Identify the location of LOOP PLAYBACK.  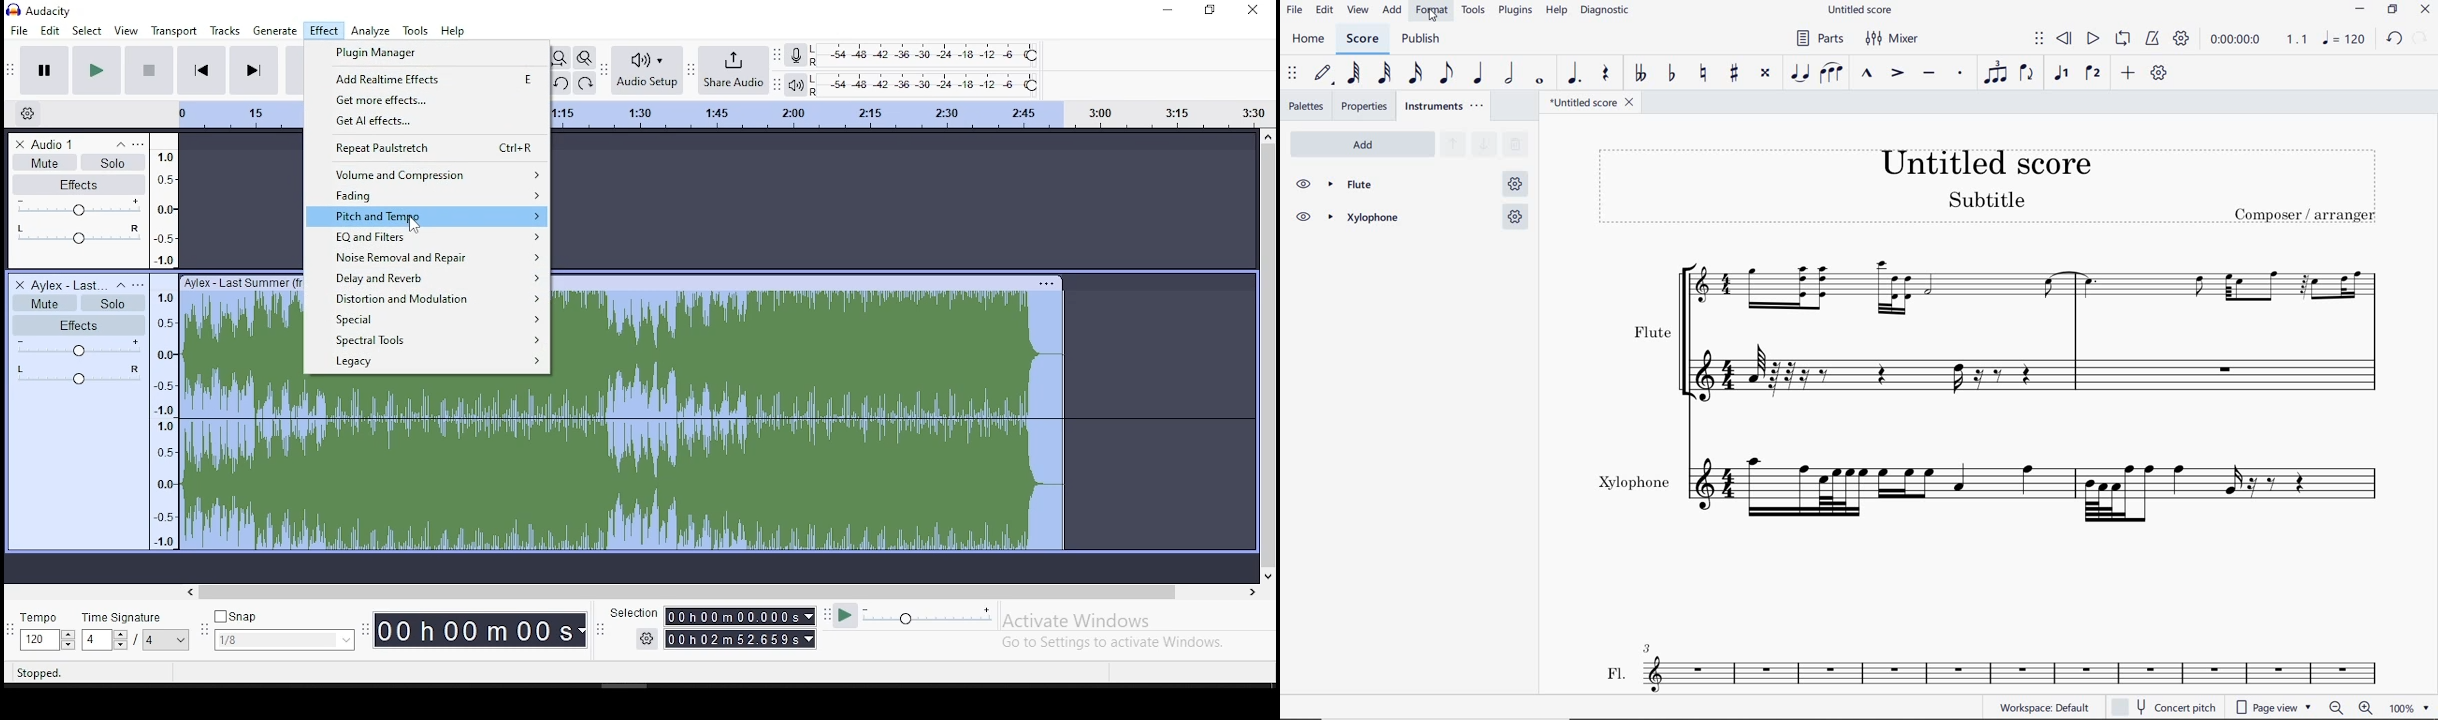
(2121, 39).